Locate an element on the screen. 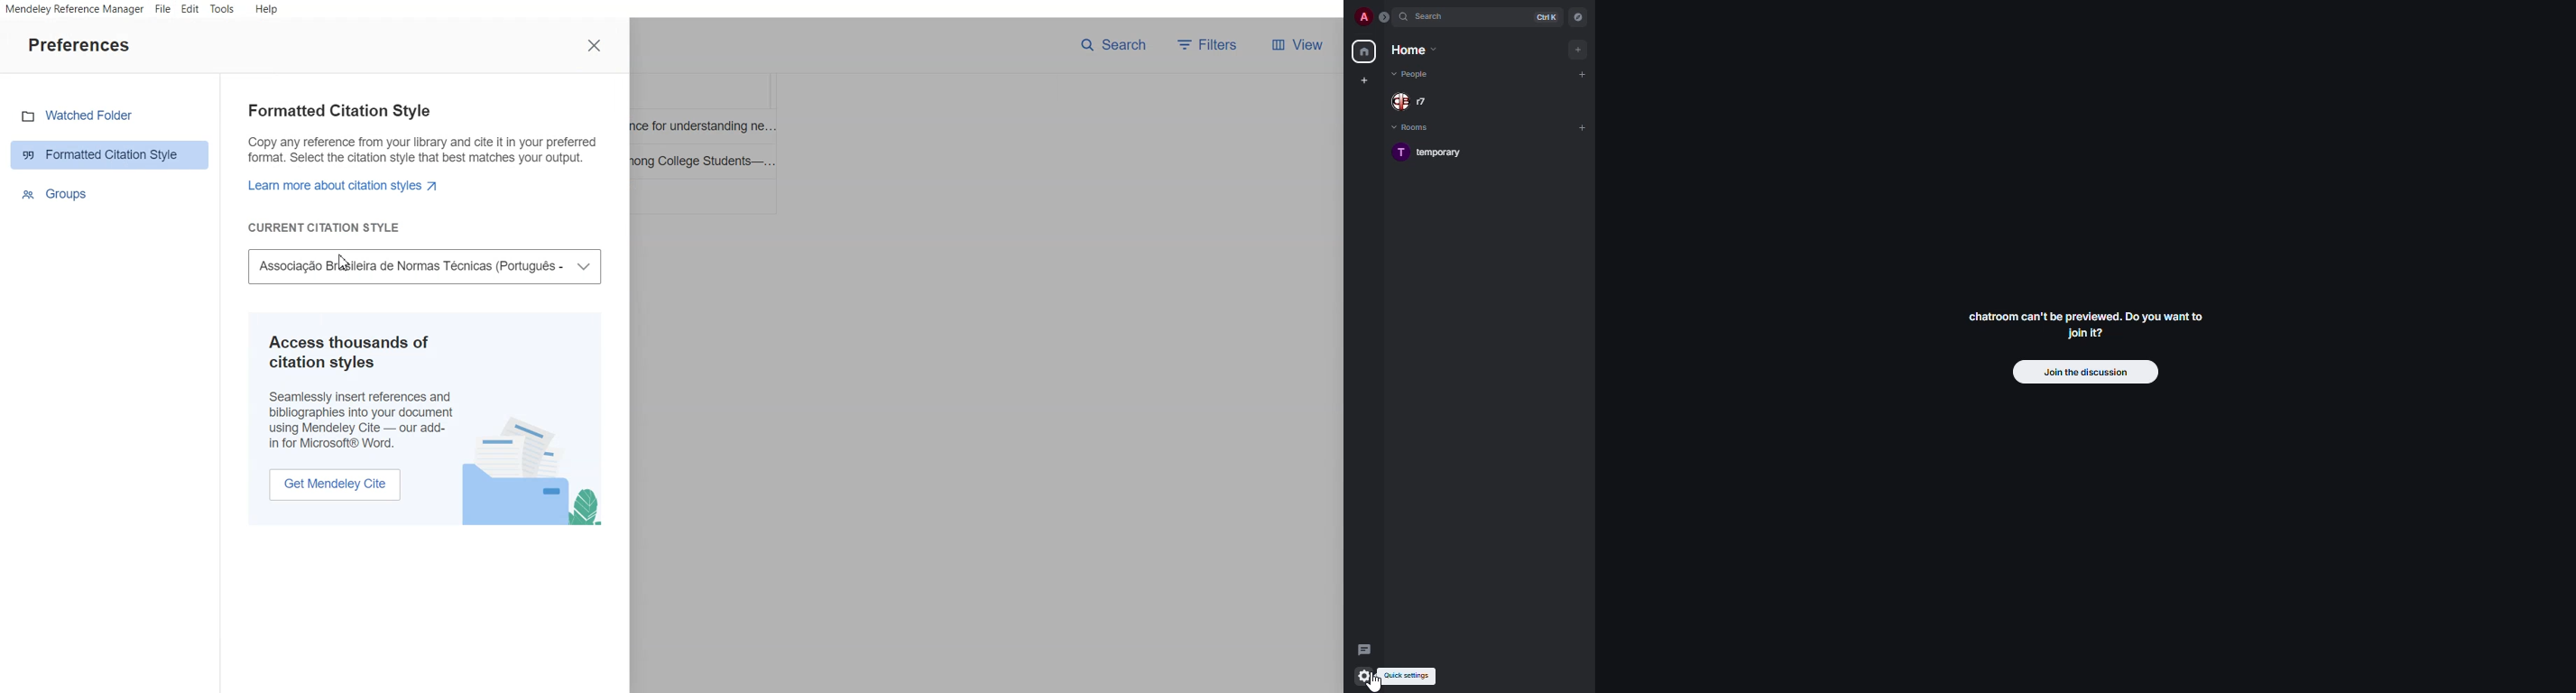 This screenshot has width=2576, height=700. add is located at coordinates (1582, 126).